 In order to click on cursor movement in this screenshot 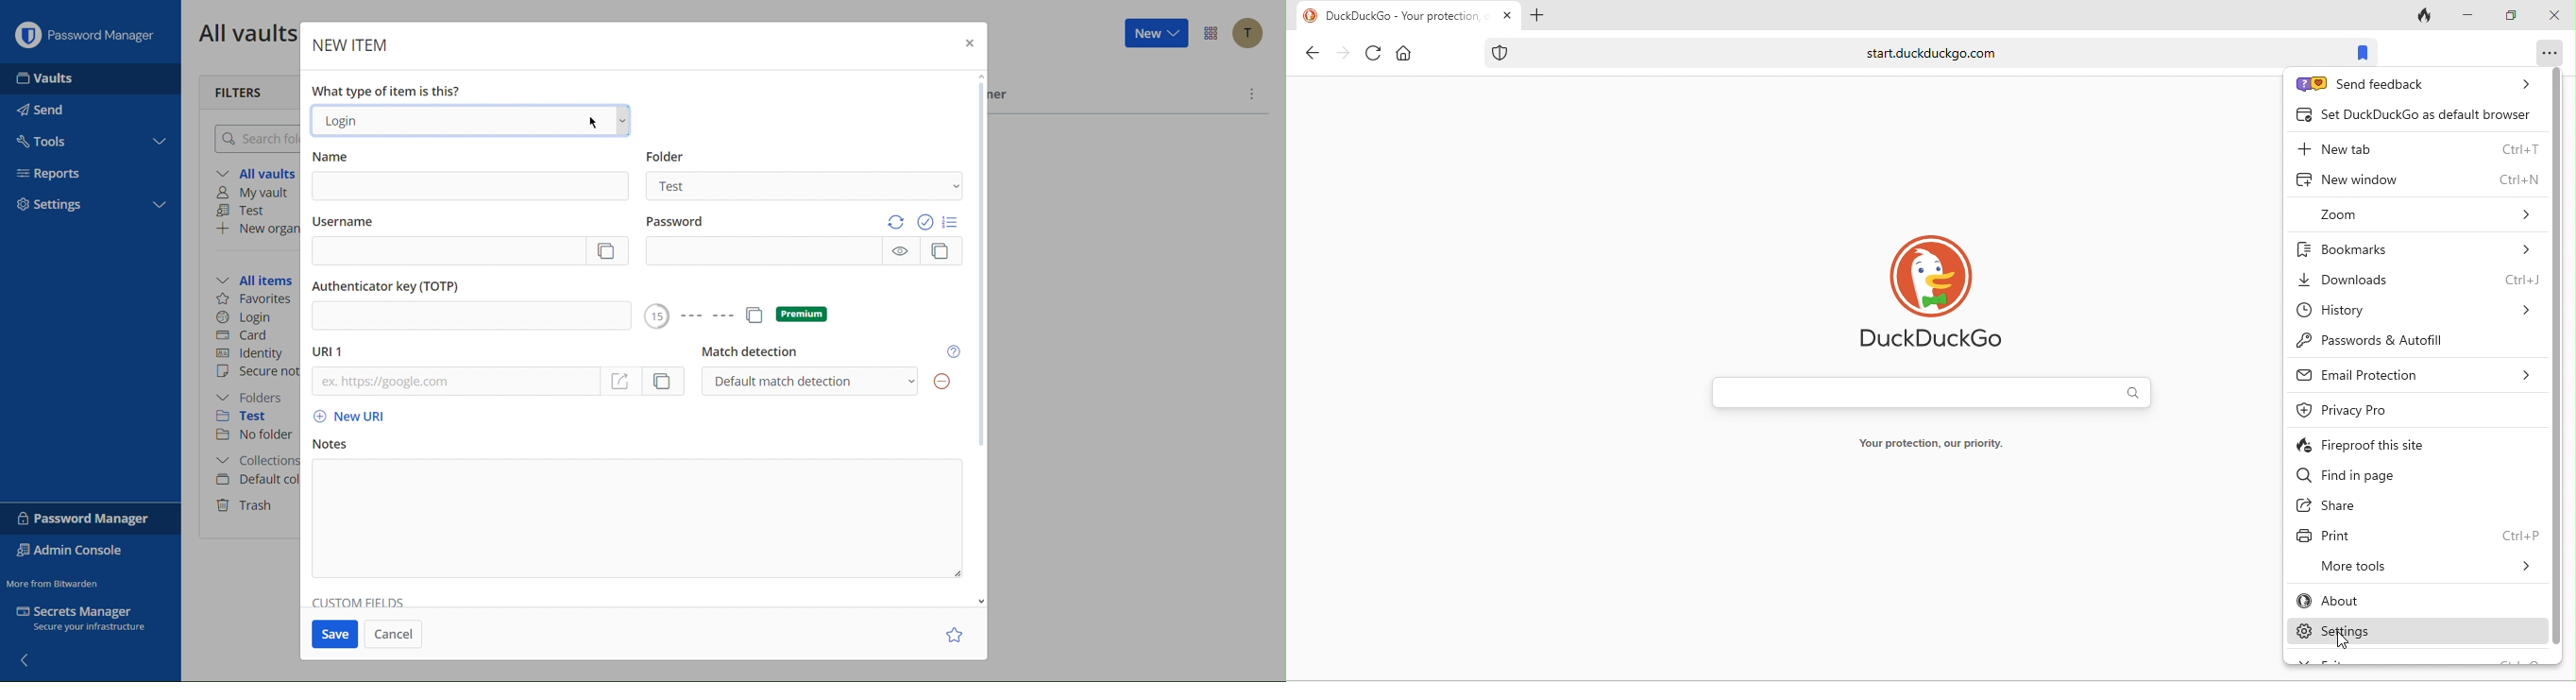, I will do `click(2341, 645)`.